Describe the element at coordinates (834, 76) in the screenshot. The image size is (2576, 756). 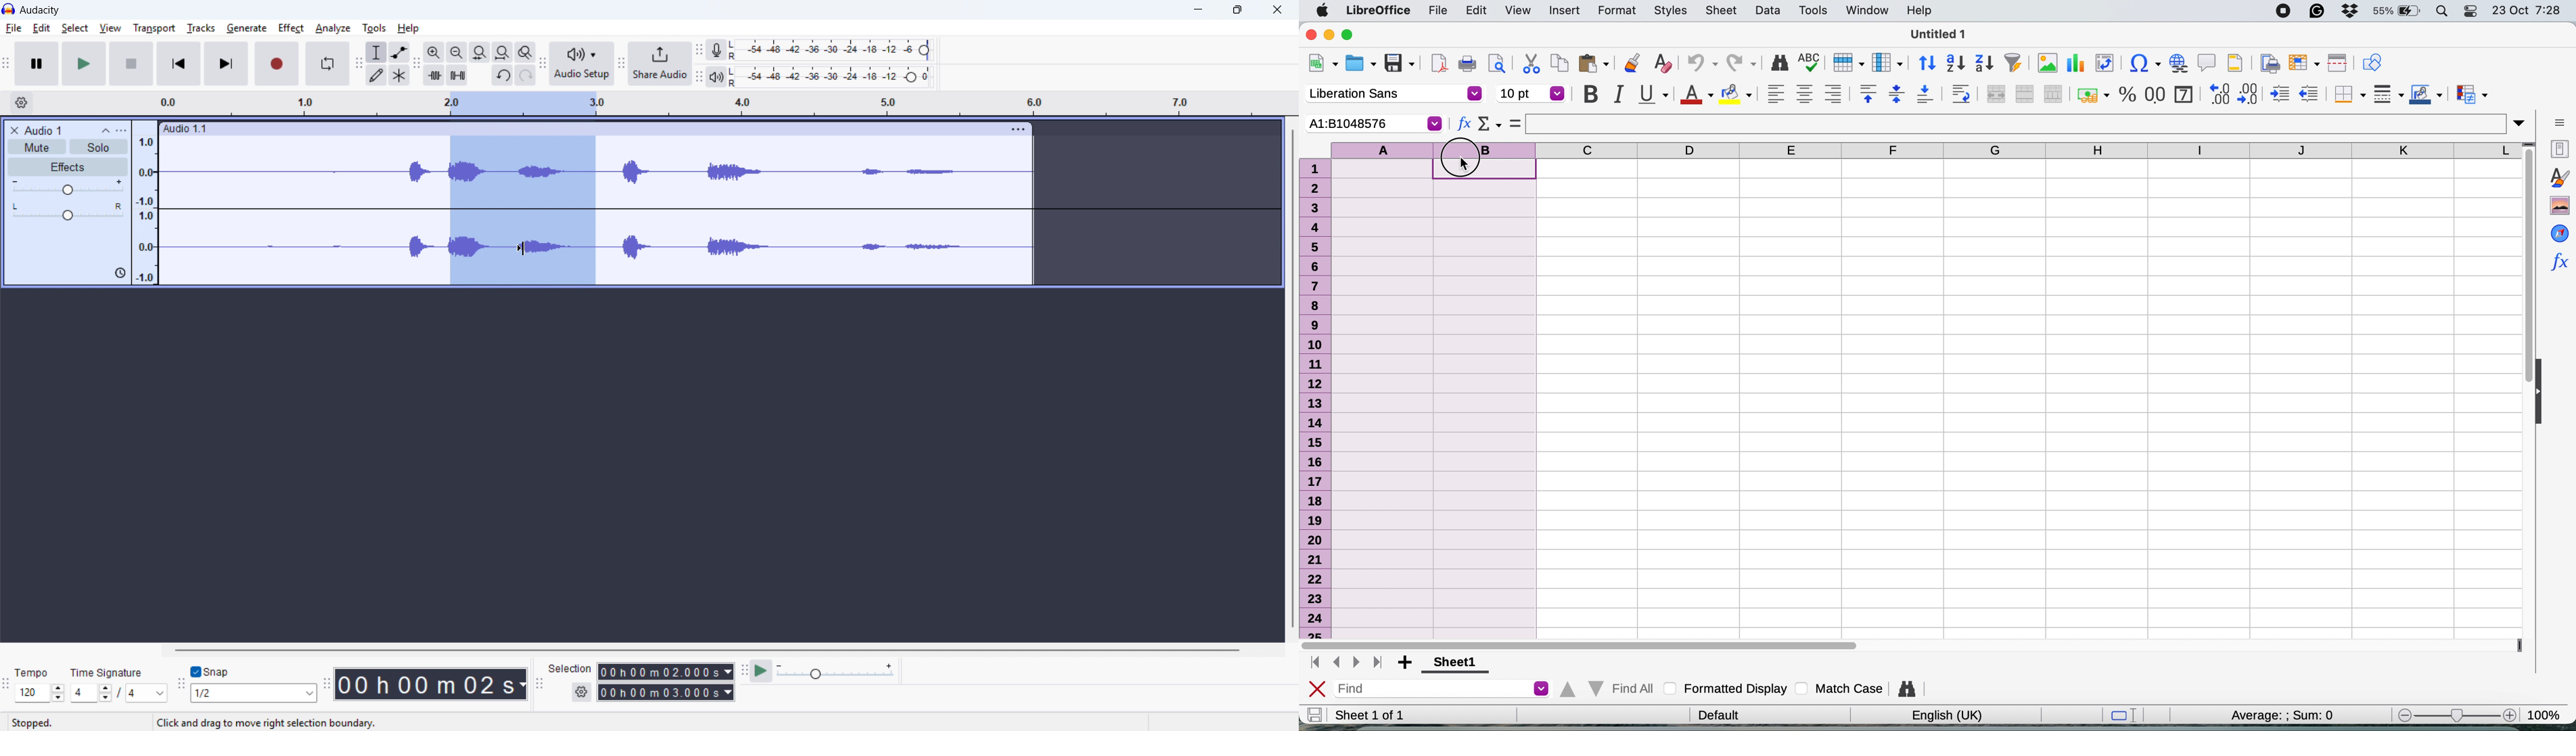
I see `Playback level` at that location.